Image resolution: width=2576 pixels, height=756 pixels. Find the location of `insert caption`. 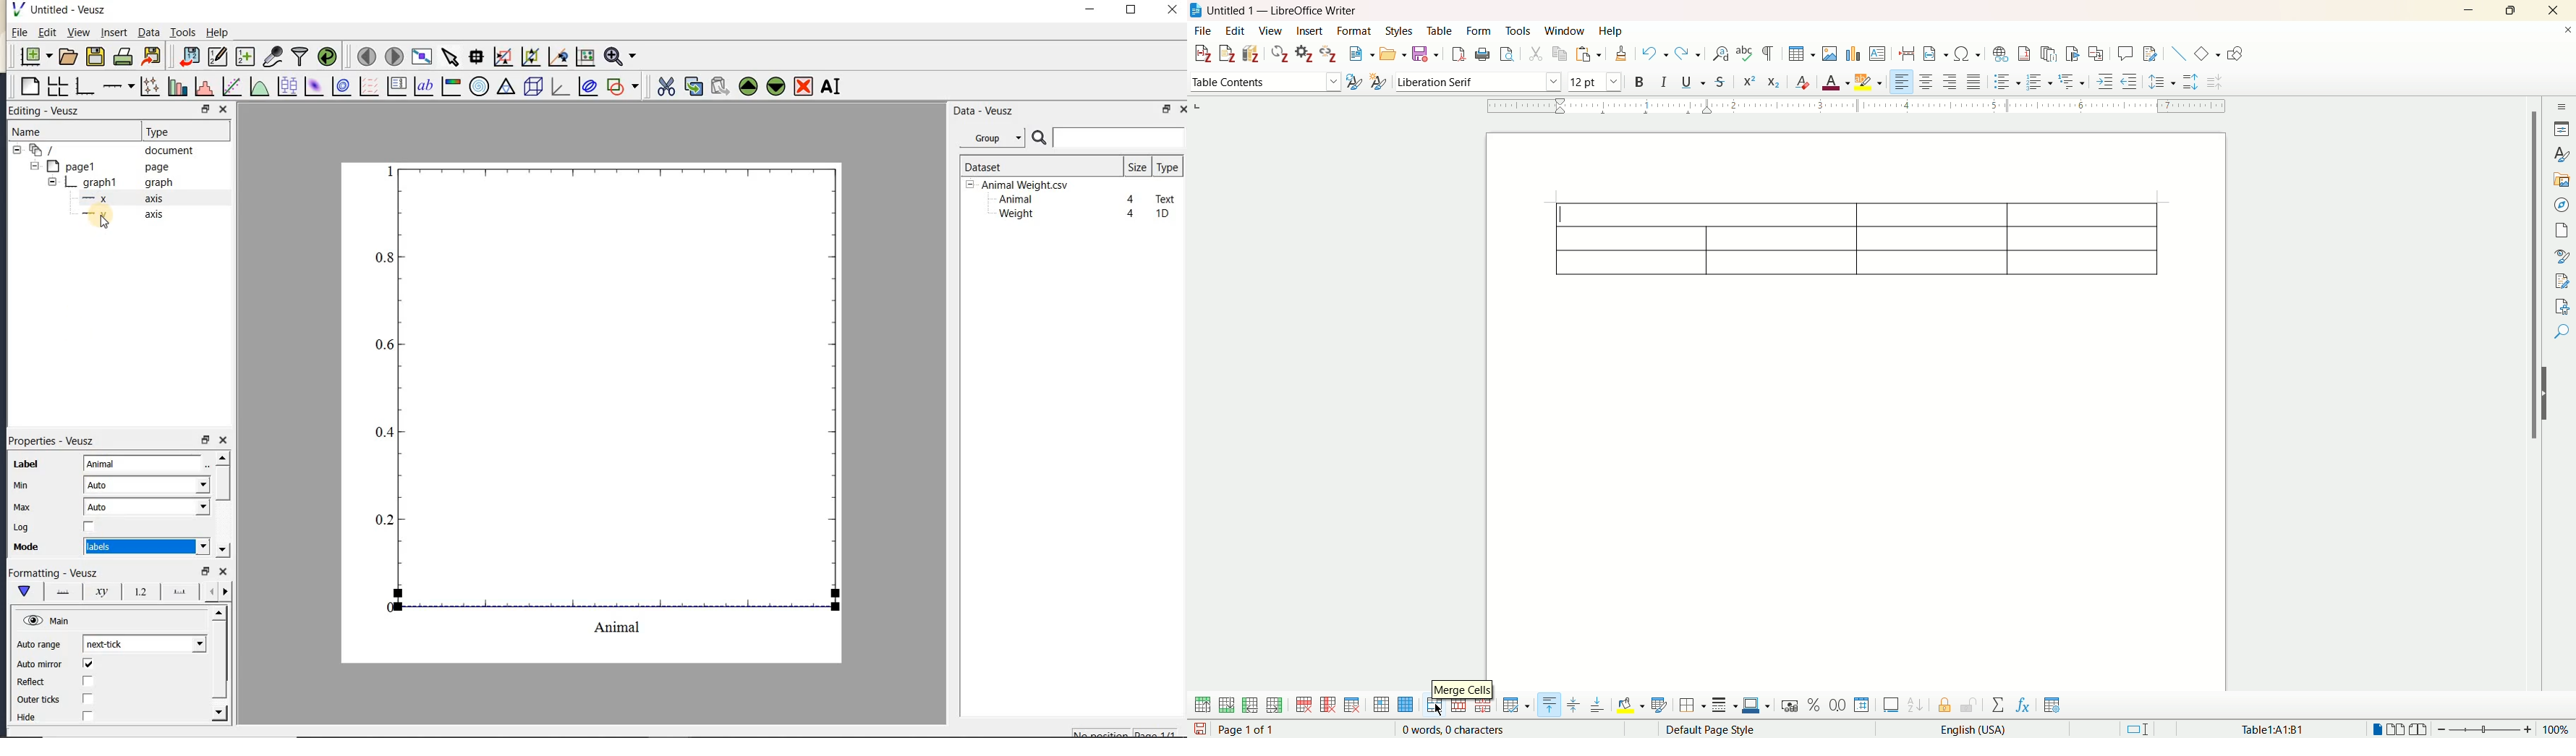

insert caption is located at coordinates (1891, 703).